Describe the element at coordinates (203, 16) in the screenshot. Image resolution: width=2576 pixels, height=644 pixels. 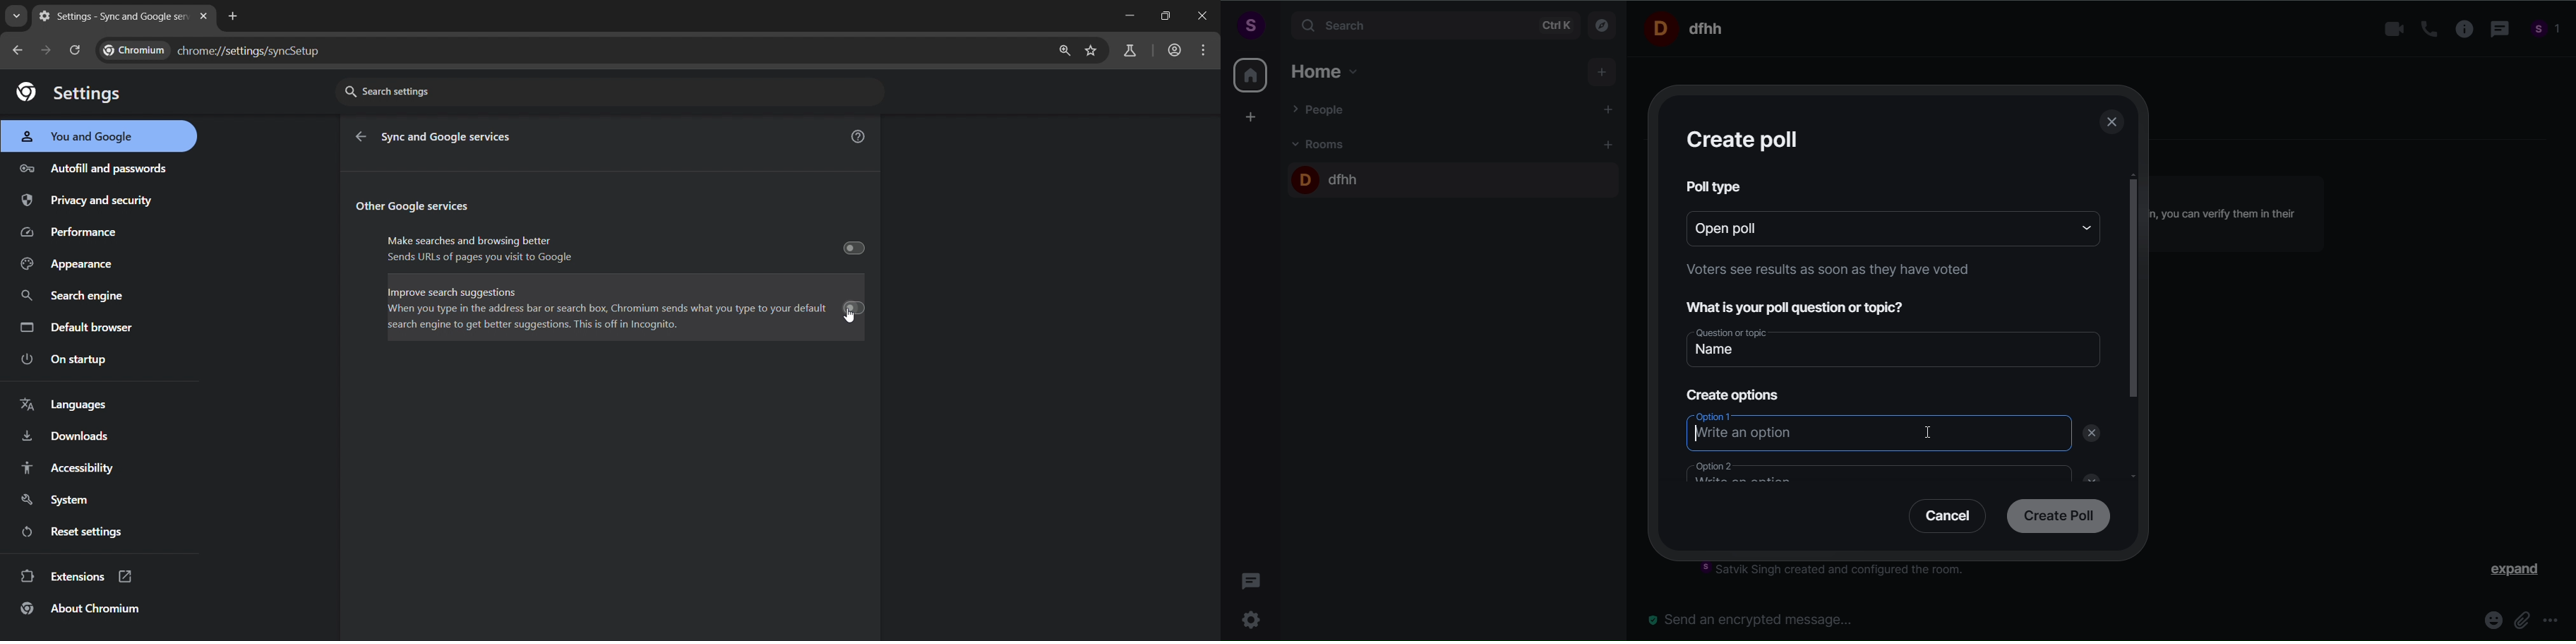
I see `close tab` at that location.